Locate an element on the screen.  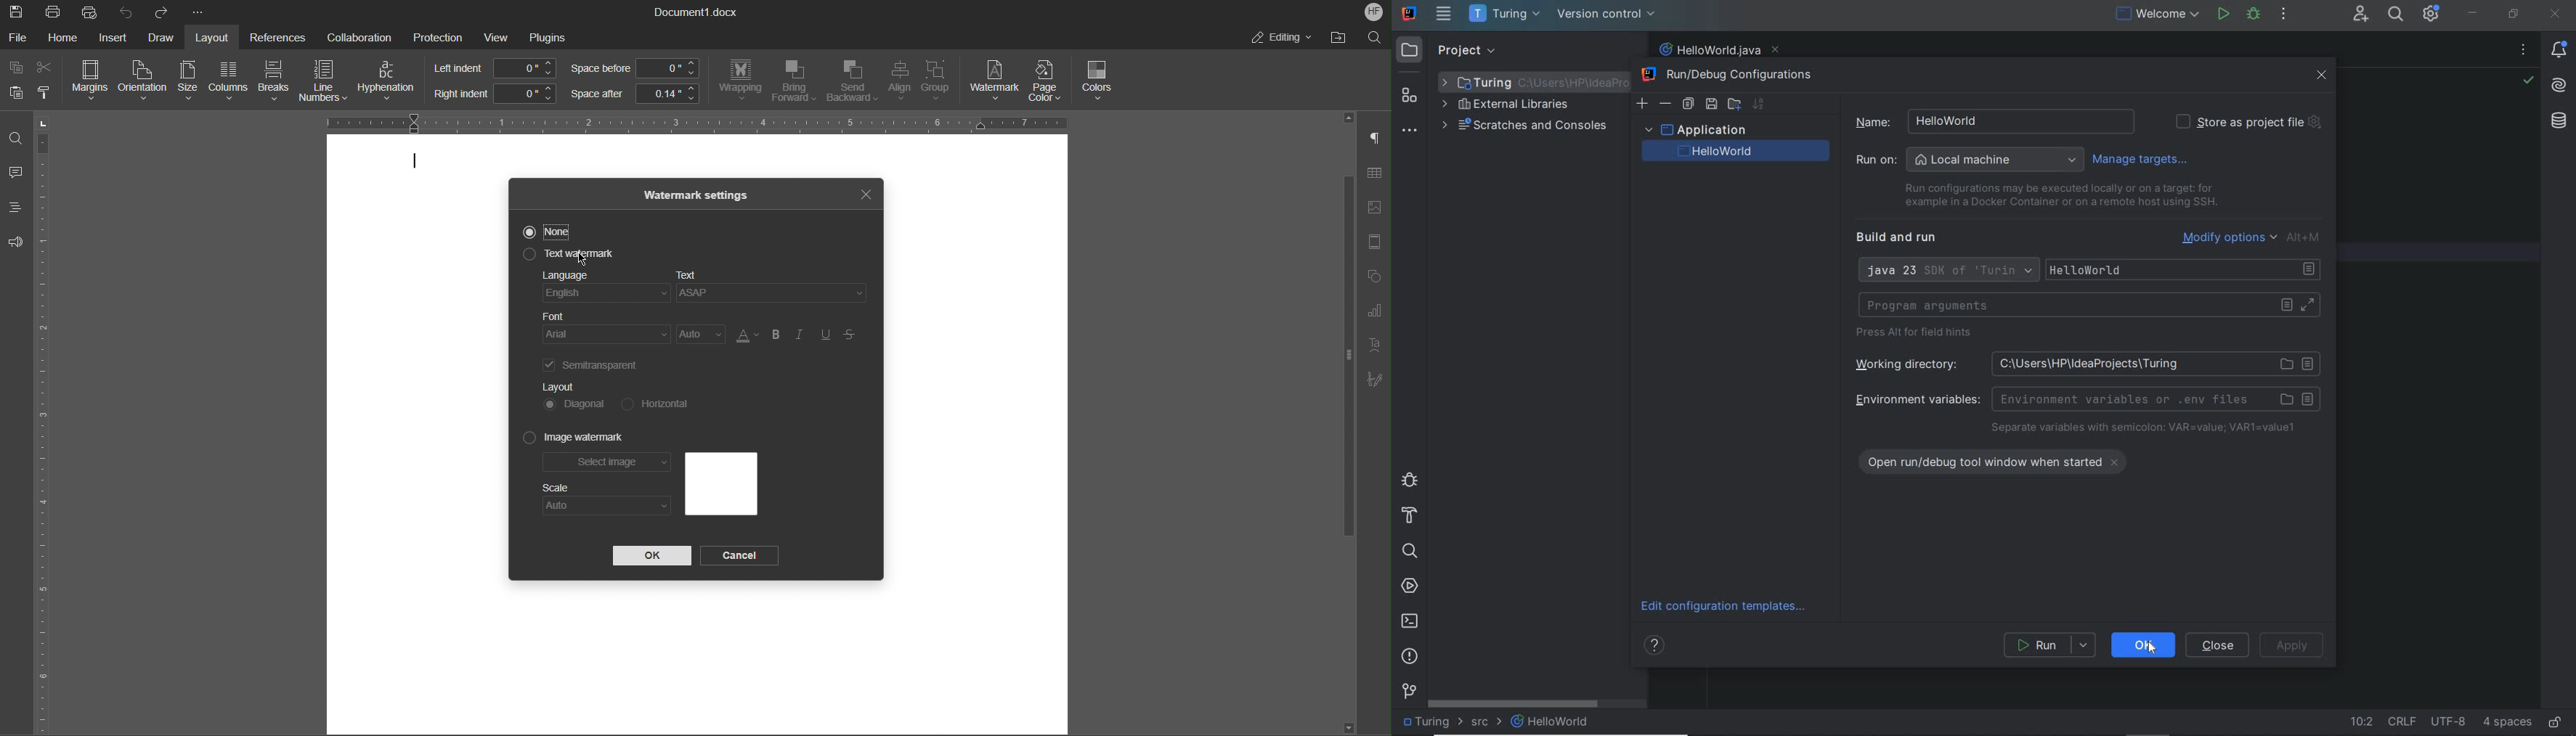
Strikethrough is located at coordinates (851, 335).